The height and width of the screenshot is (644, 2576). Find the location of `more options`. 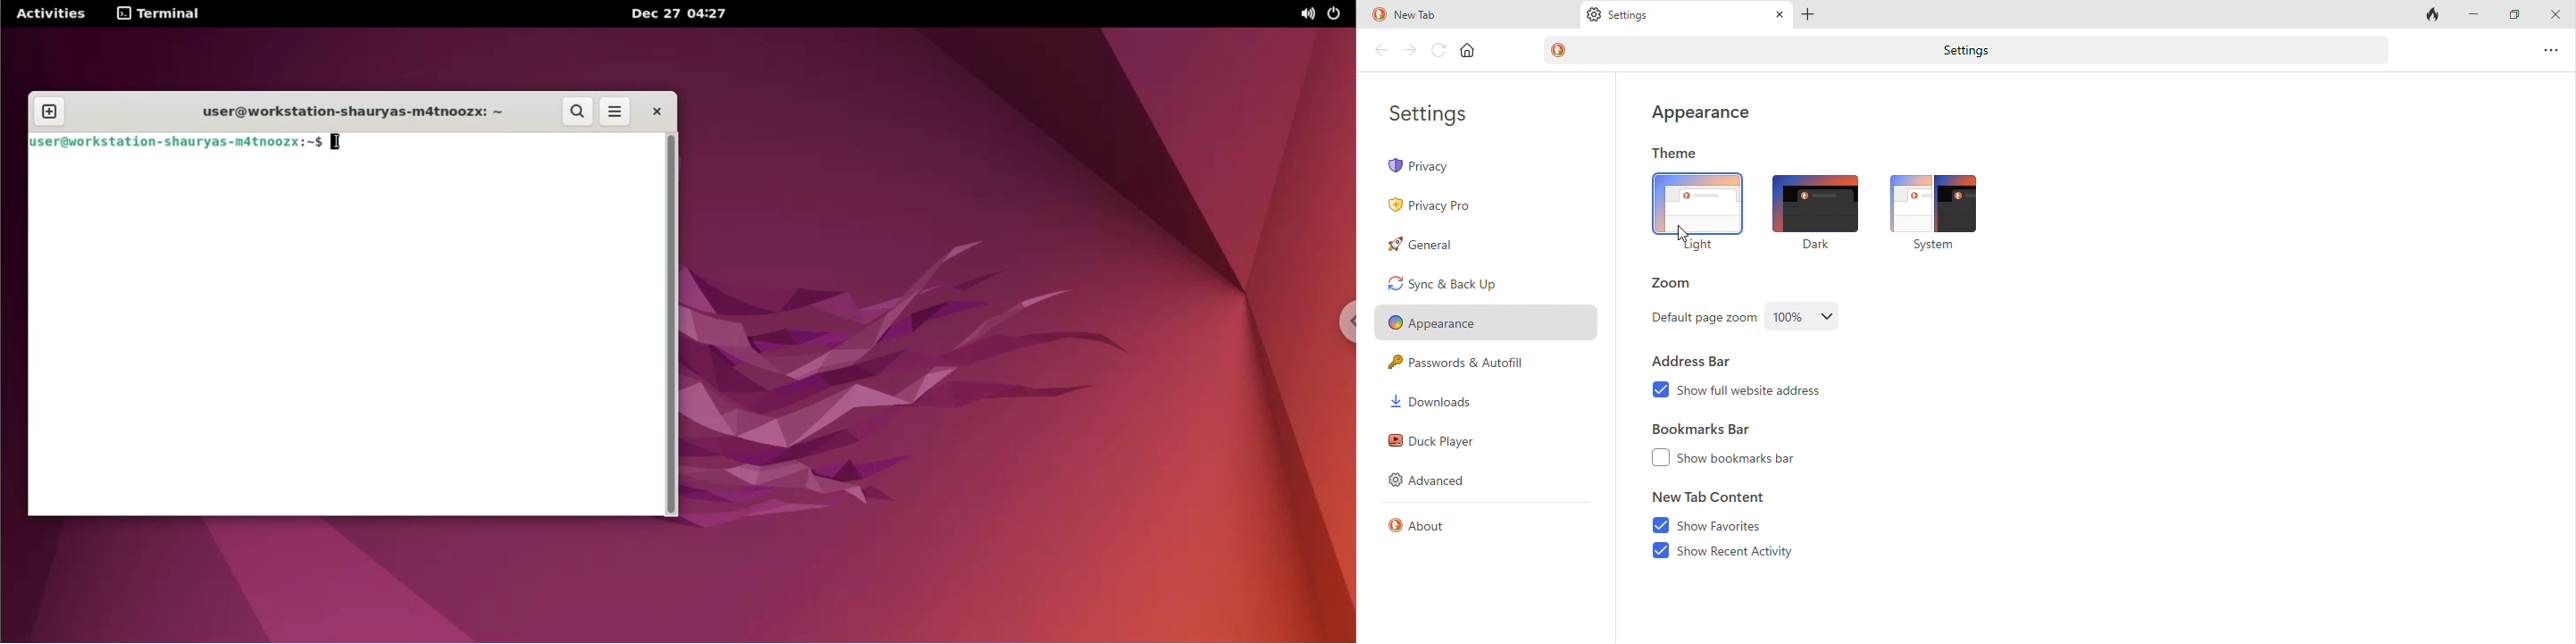

more options is located at coordinates (613, 112).